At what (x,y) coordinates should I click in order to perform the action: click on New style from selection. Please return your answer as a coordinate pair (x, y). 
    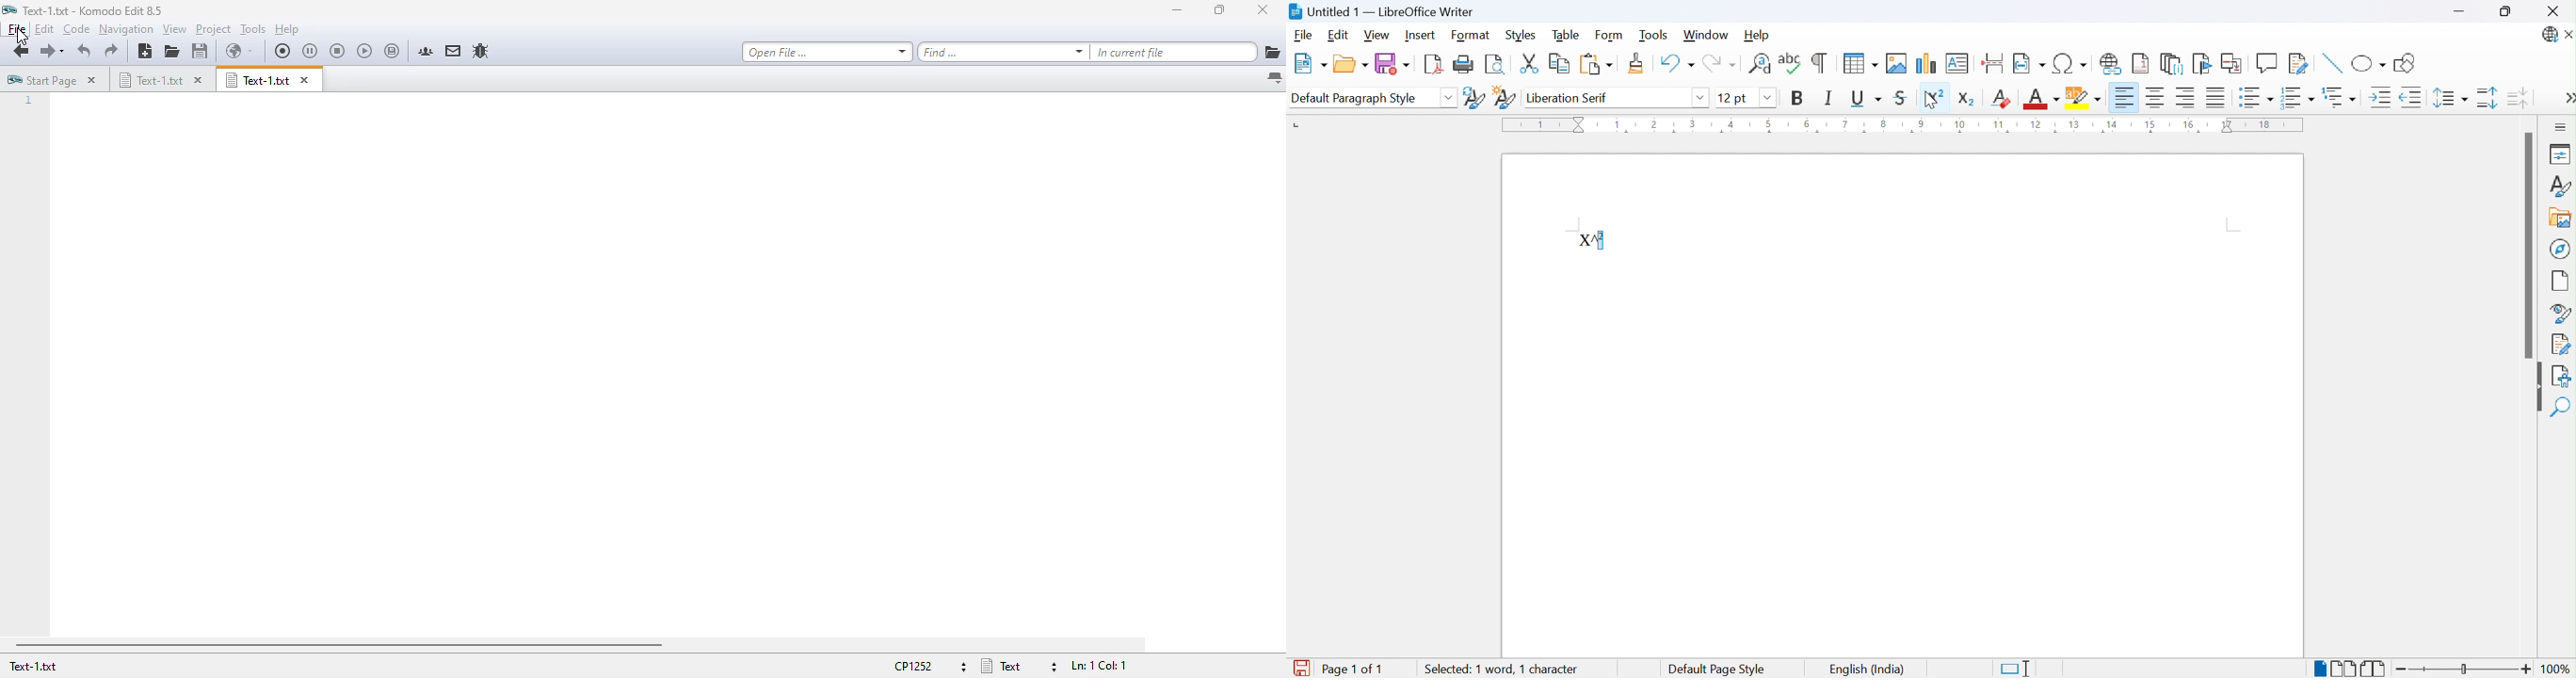
    Looking at the image, I should click on (1505, 97).